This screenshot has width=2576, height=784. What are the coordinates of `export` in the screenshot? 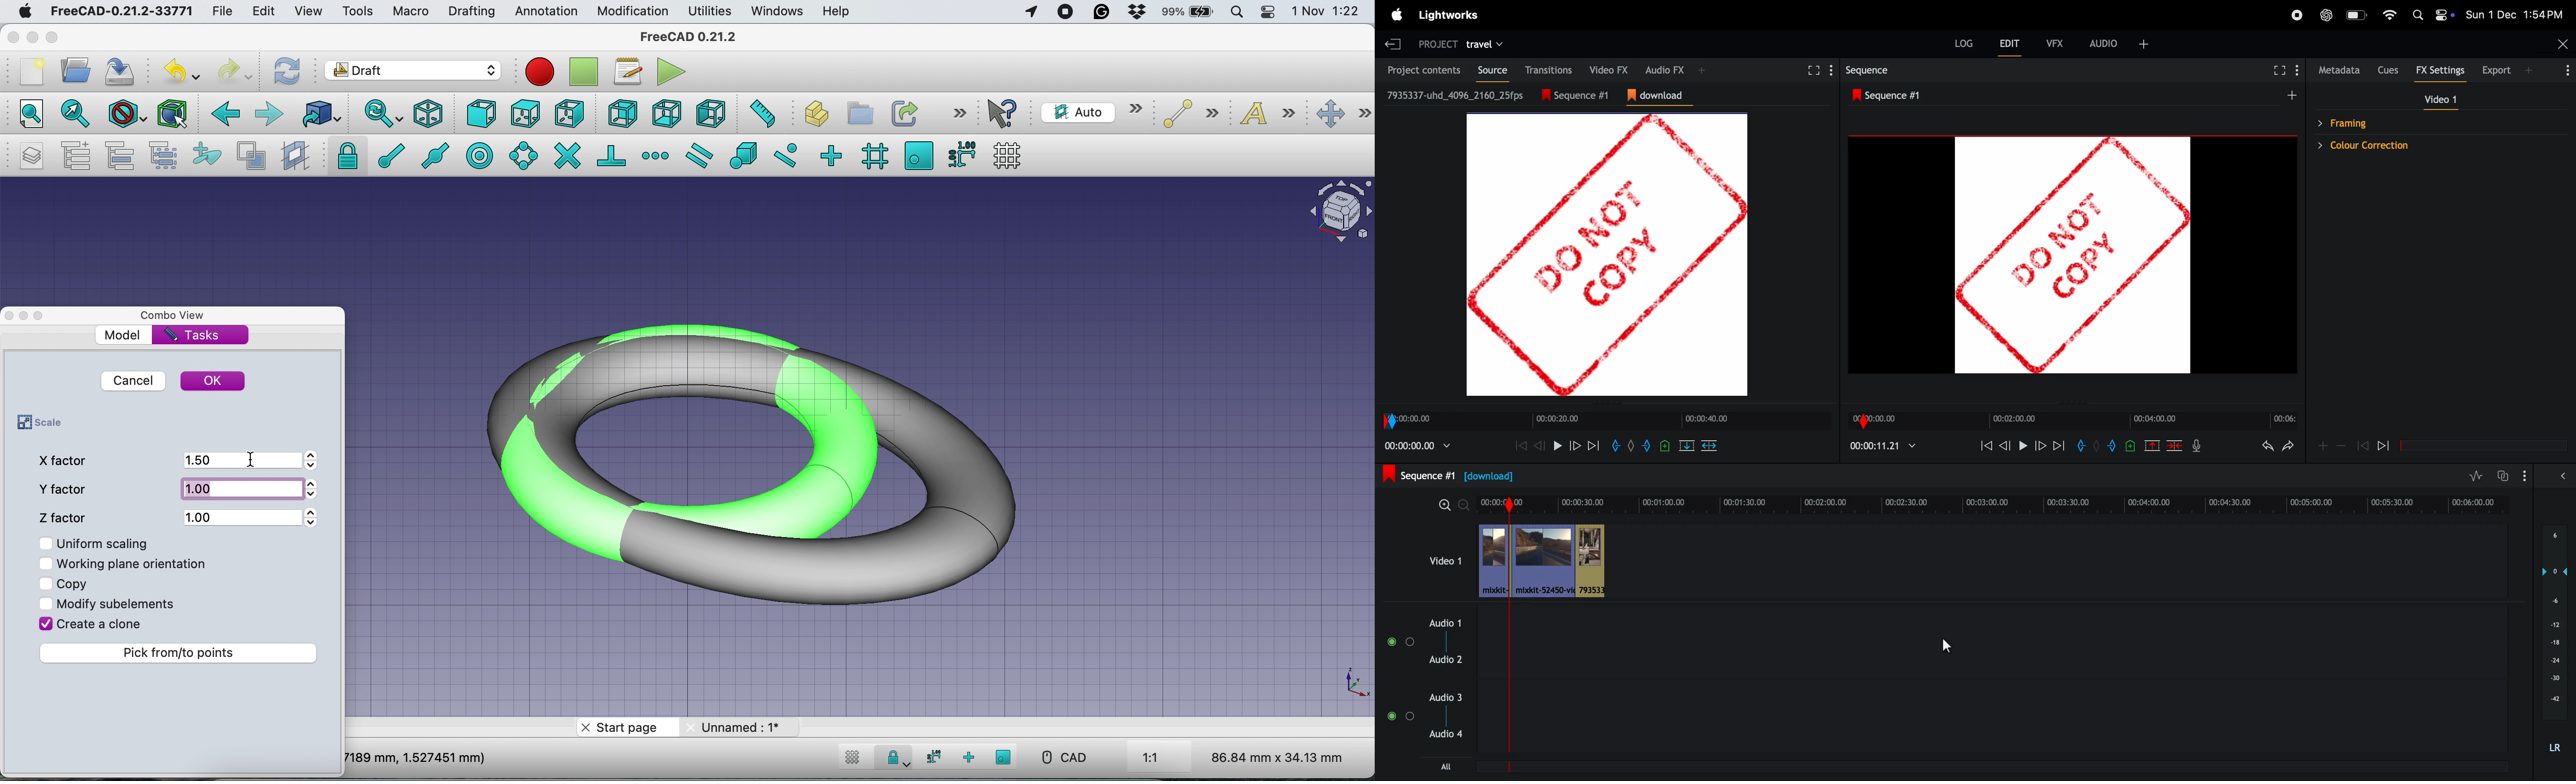 It's located at (2498, 70).